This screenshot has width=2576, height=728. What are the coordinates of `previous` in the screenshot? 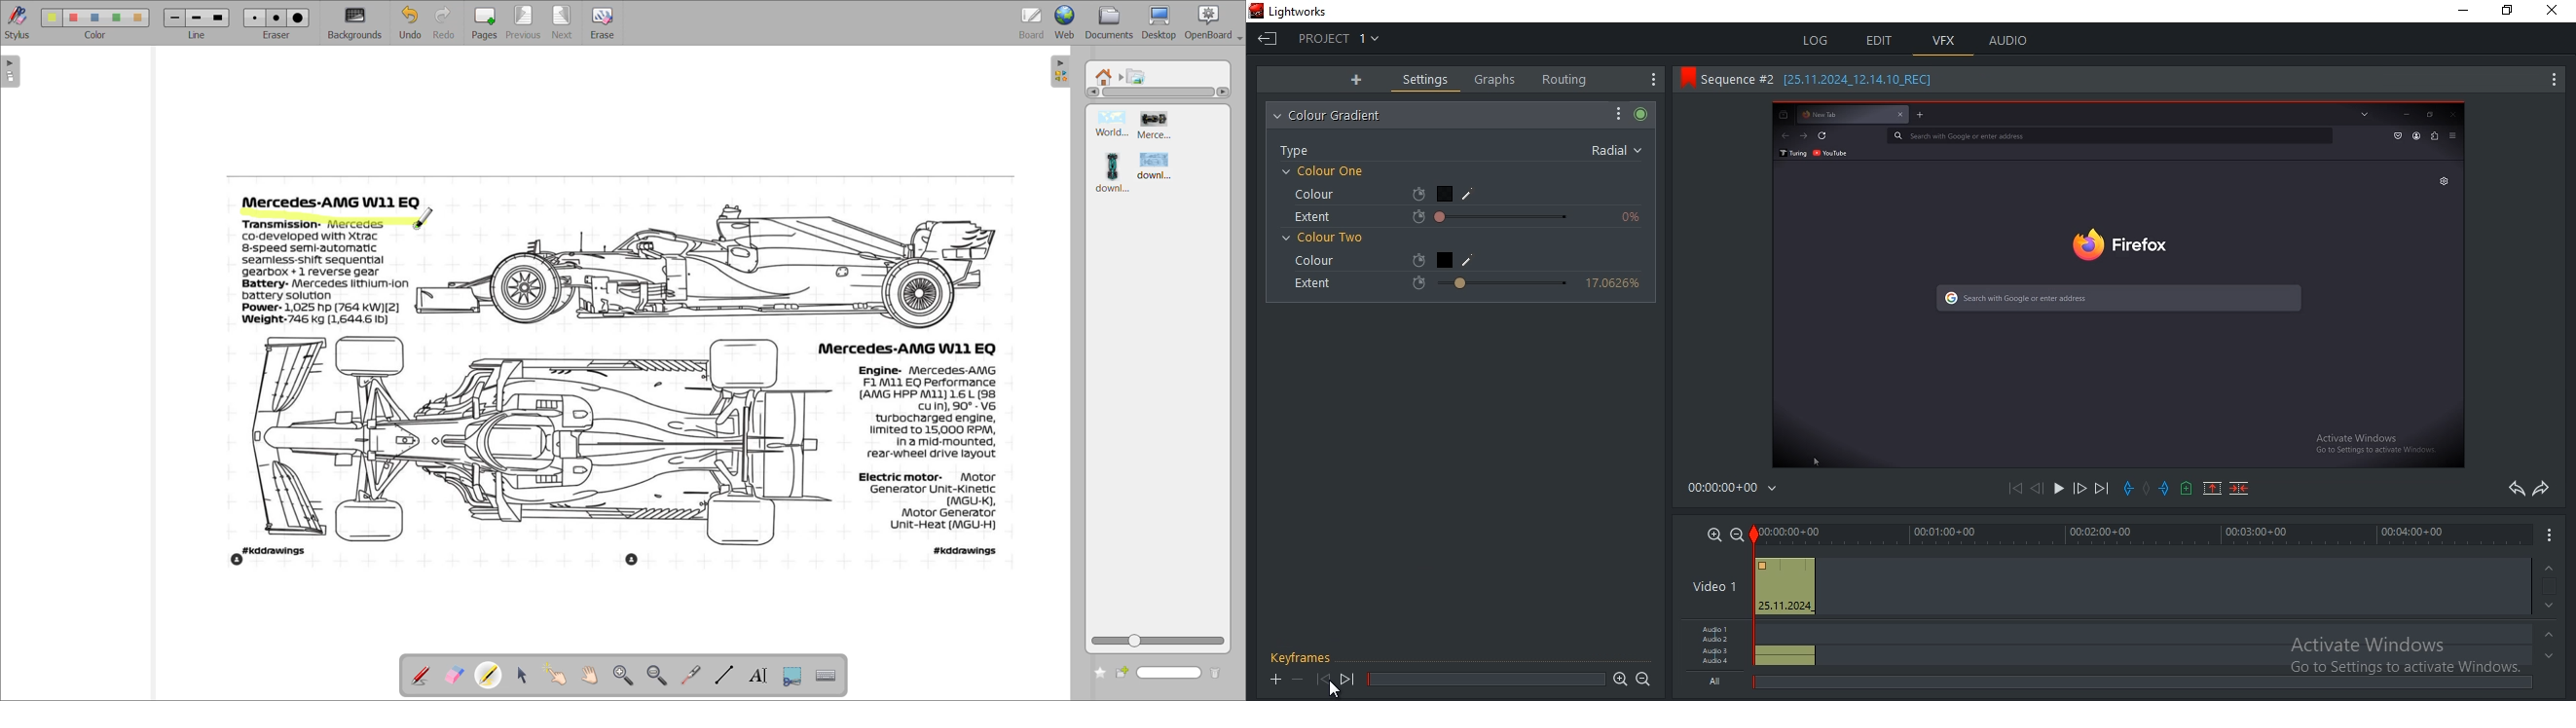 It's located at (525, 22).